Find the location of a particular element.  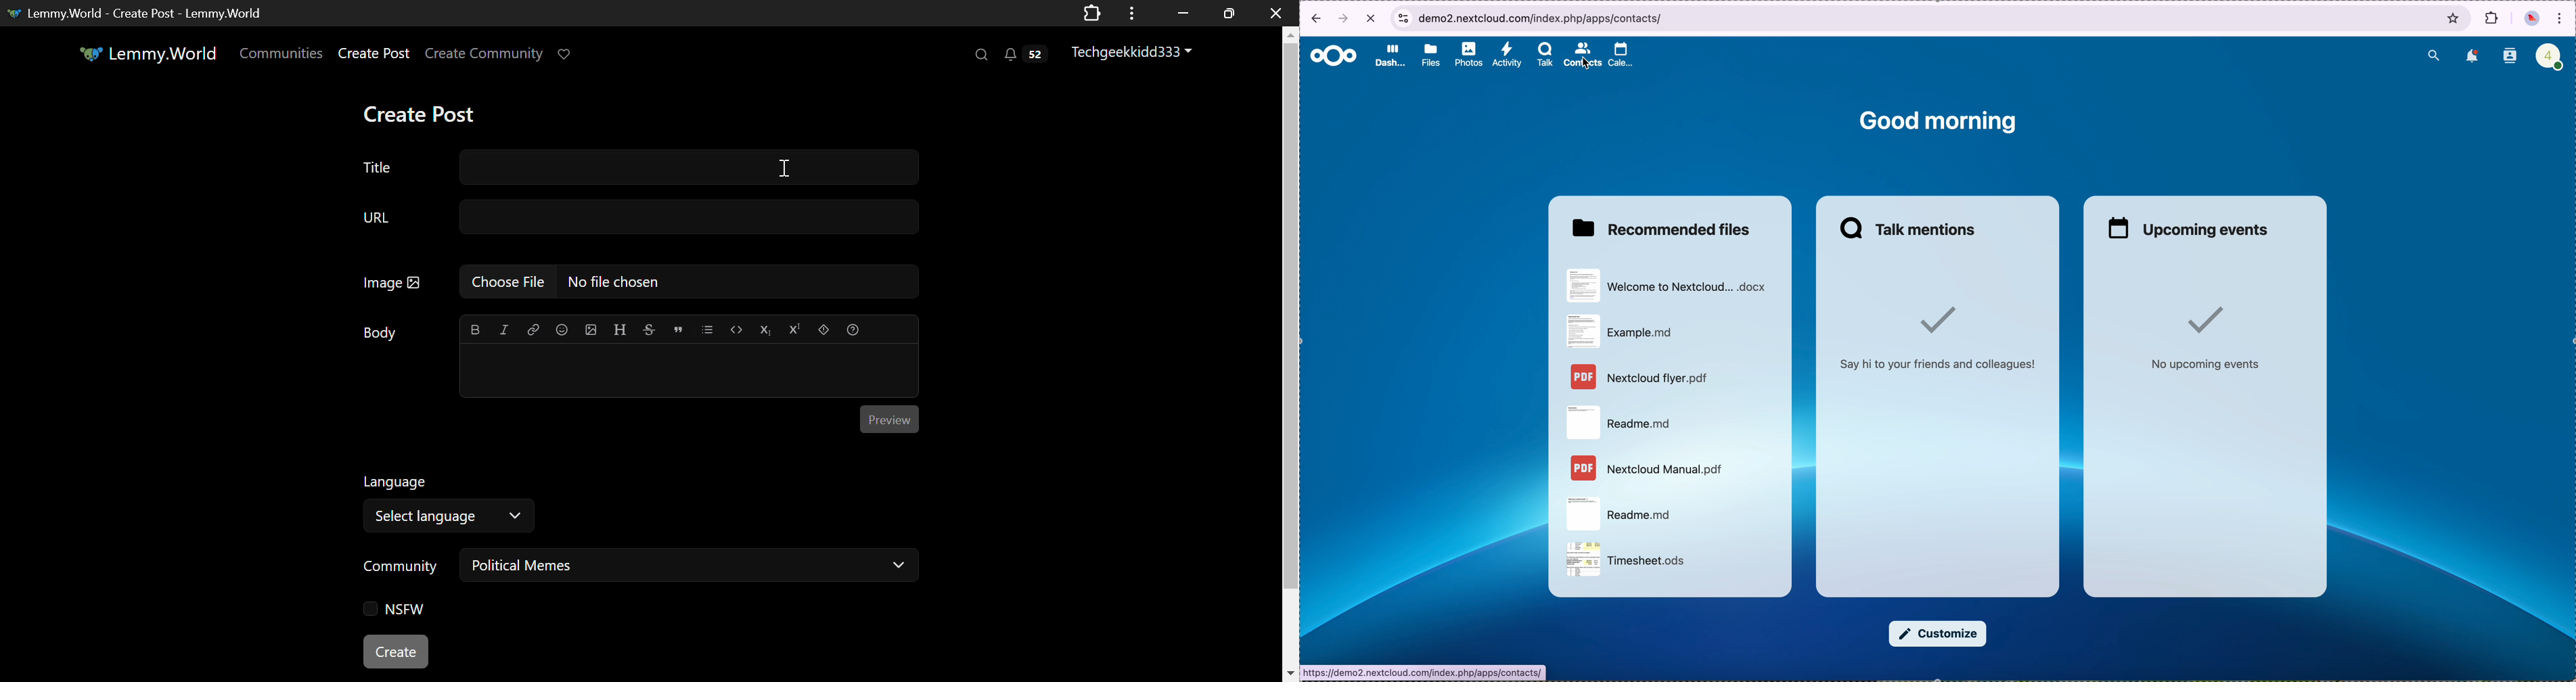

Quote is located at coordinates (677, 328).